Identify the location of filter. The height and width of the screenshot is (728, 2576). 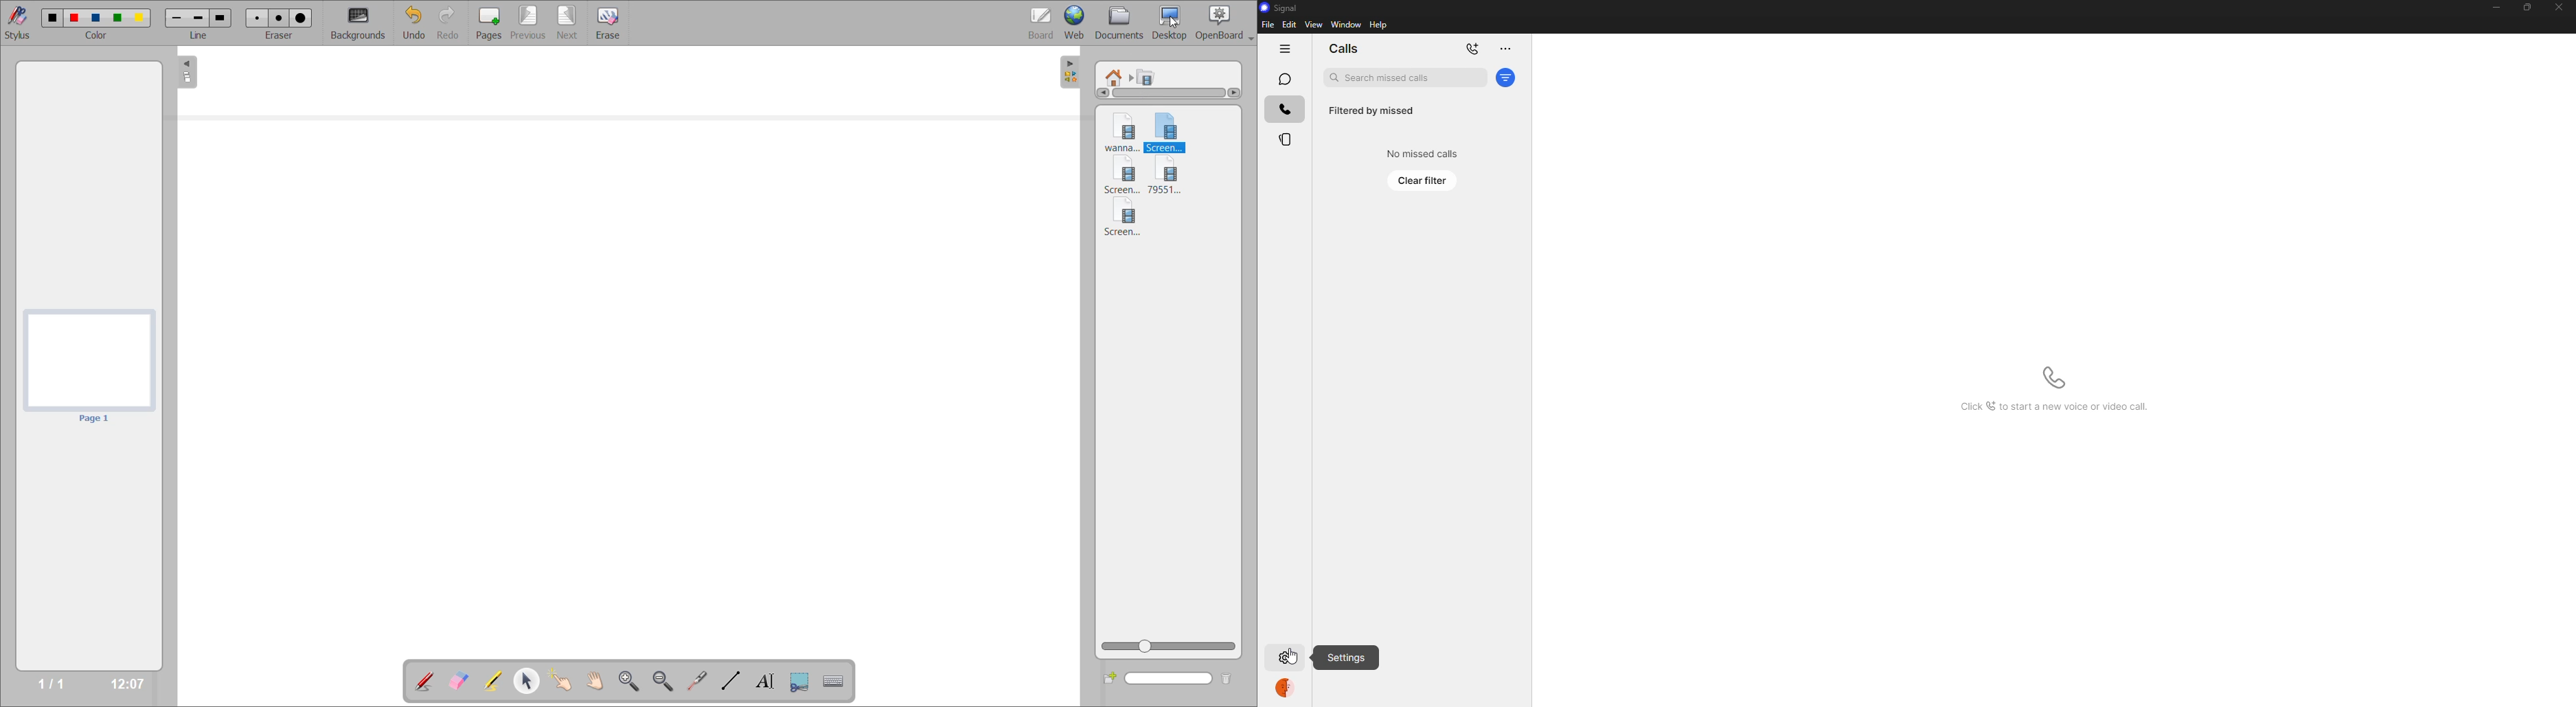
(1507, 78).